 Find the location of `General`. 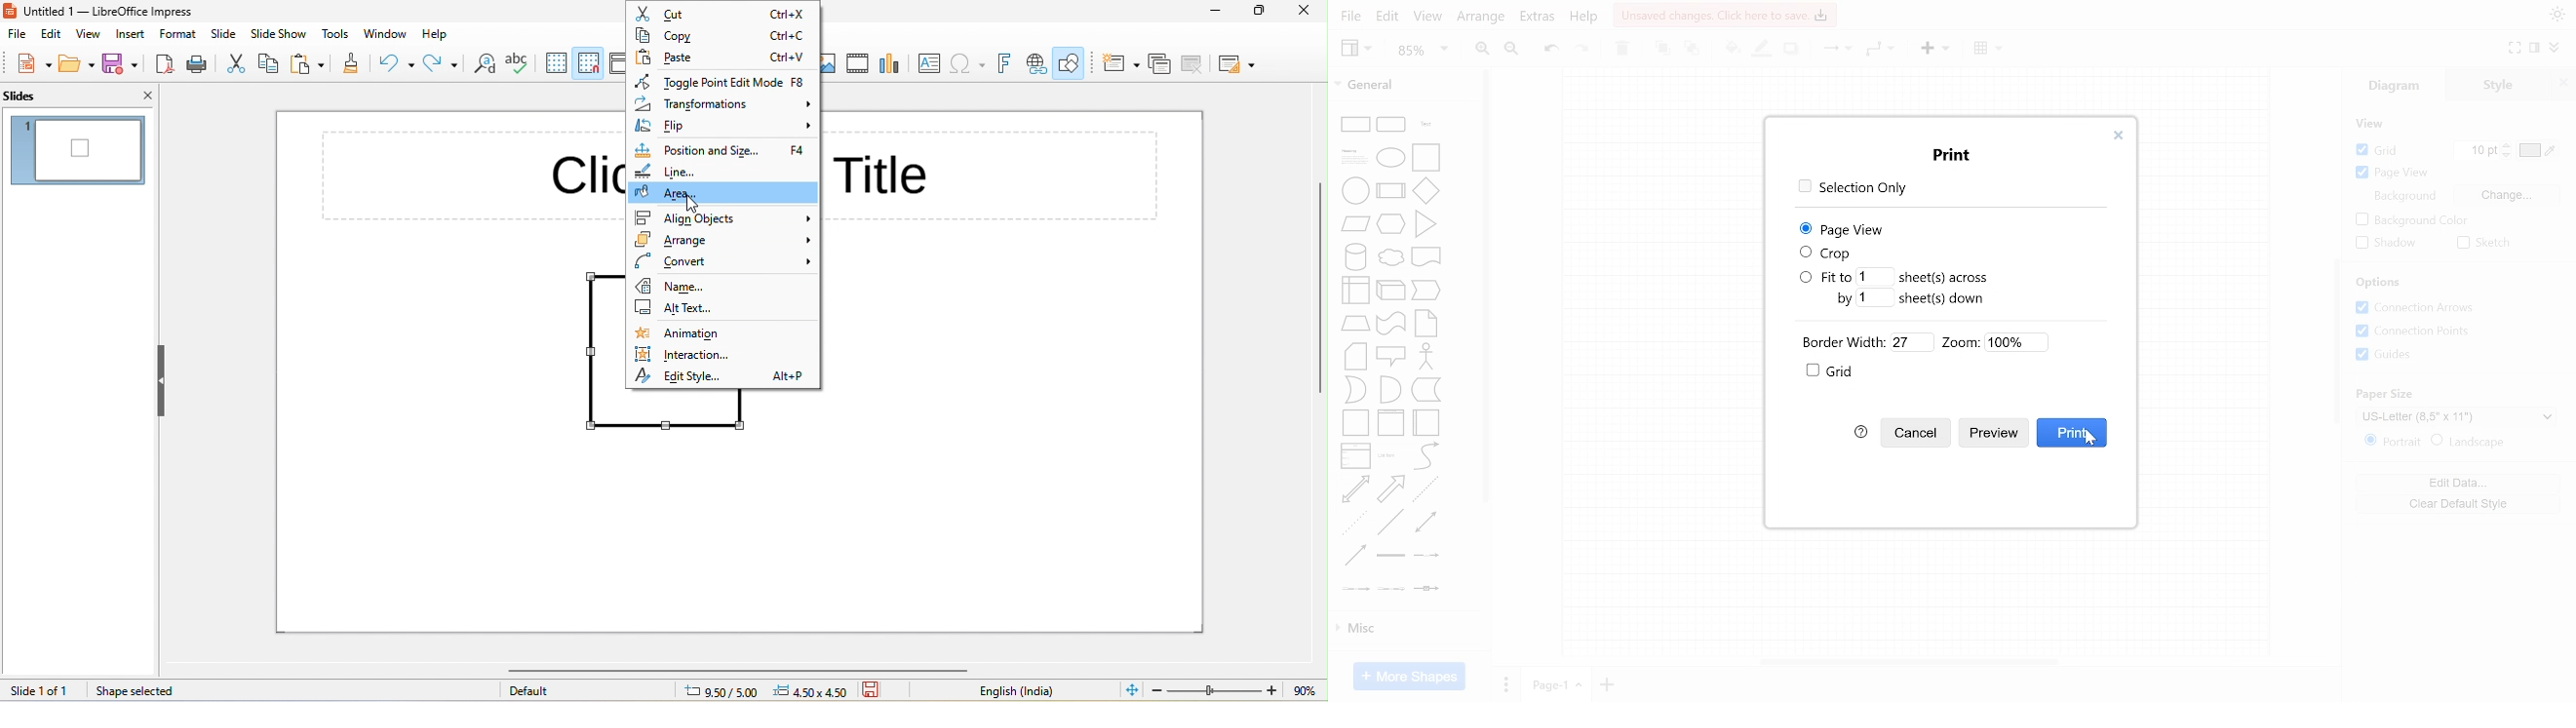

General is located at coordinates (1396, 84).